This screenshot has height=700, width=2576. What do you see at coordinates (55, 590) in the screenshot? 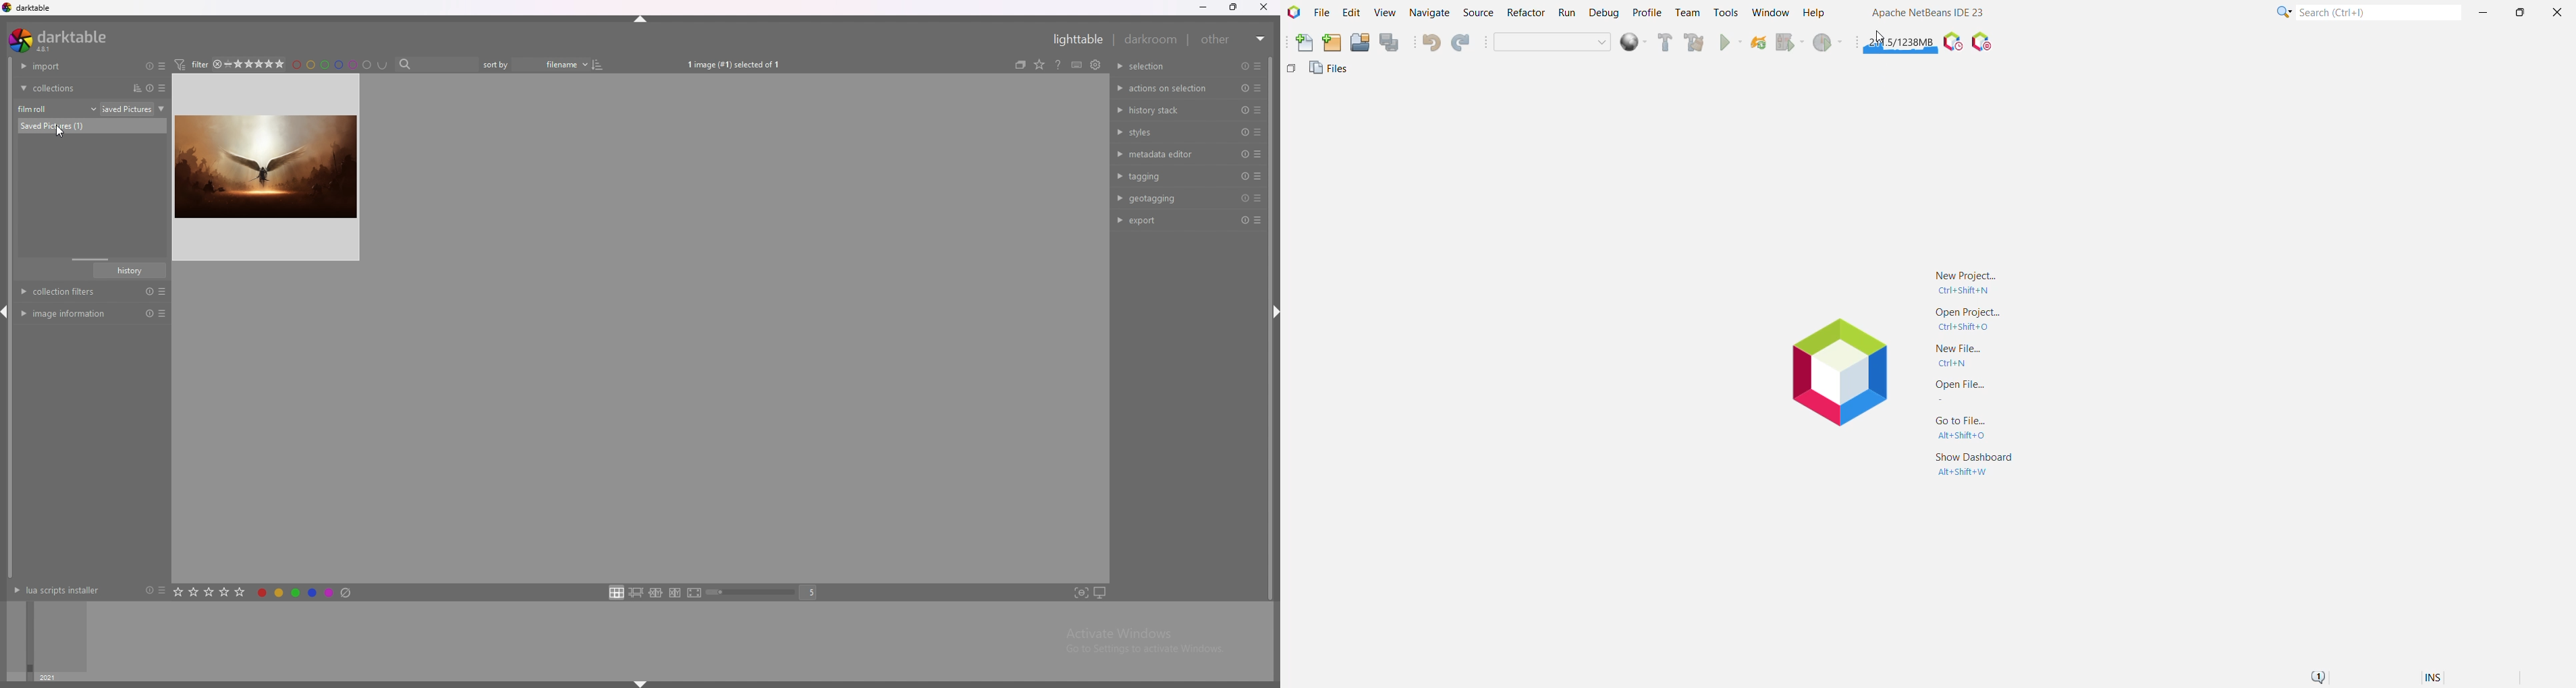
I see `lua scripts installer` at bounding box center [55, 590].